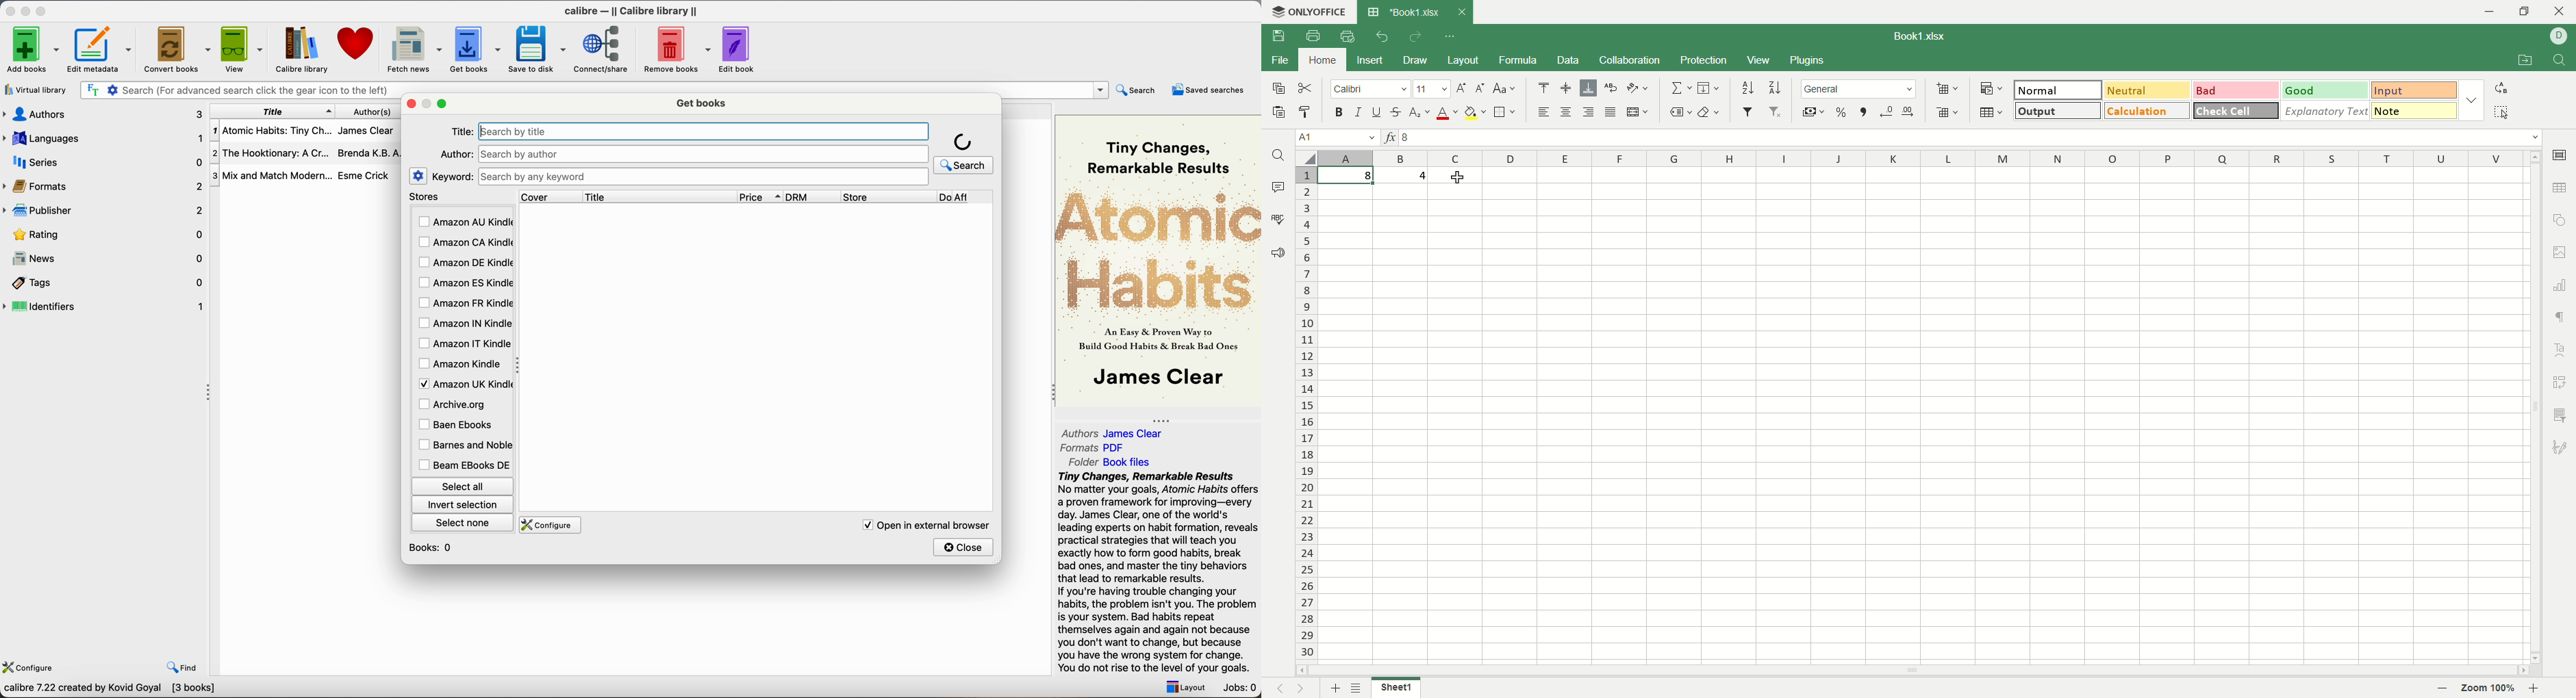 The image size is (2576, 700). What do you see at coordinates (412, 50) in the screenshot?
I see `fetch news` at bounding box center [412, 50].